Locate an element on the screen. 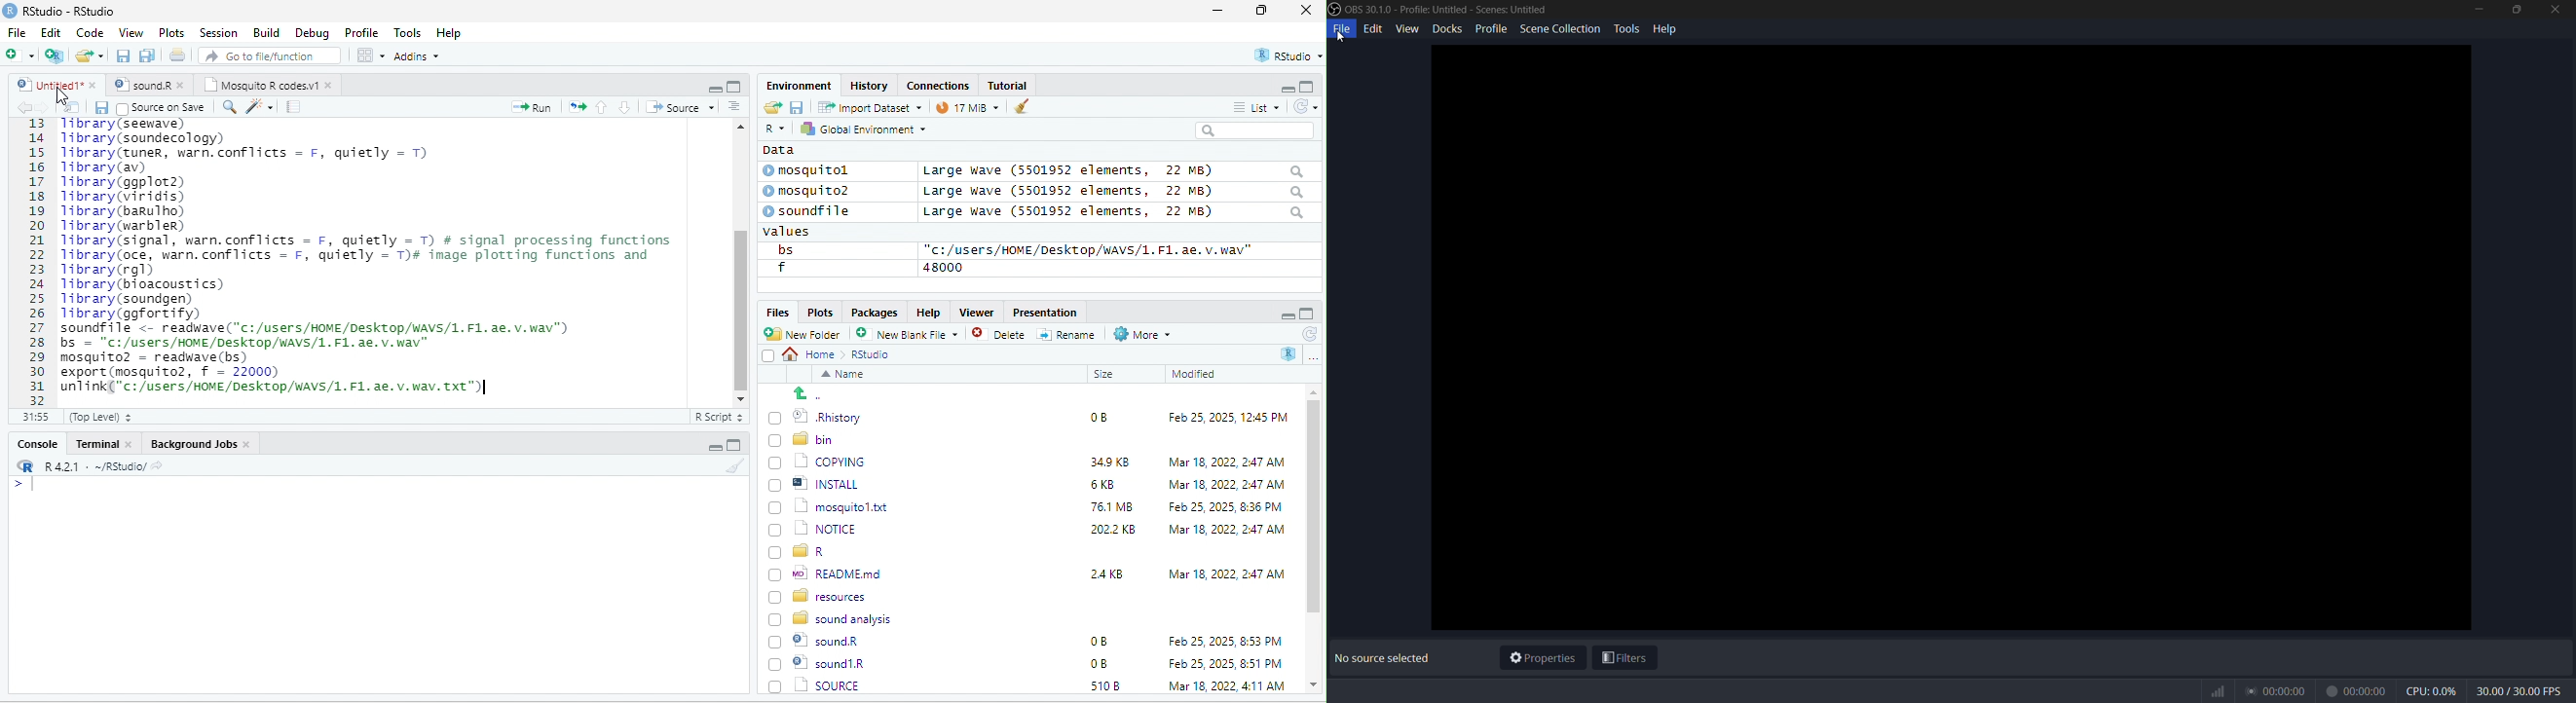 The height and width of the screenshot is (728, 2576). Size is located at coordinates (1104, 375).